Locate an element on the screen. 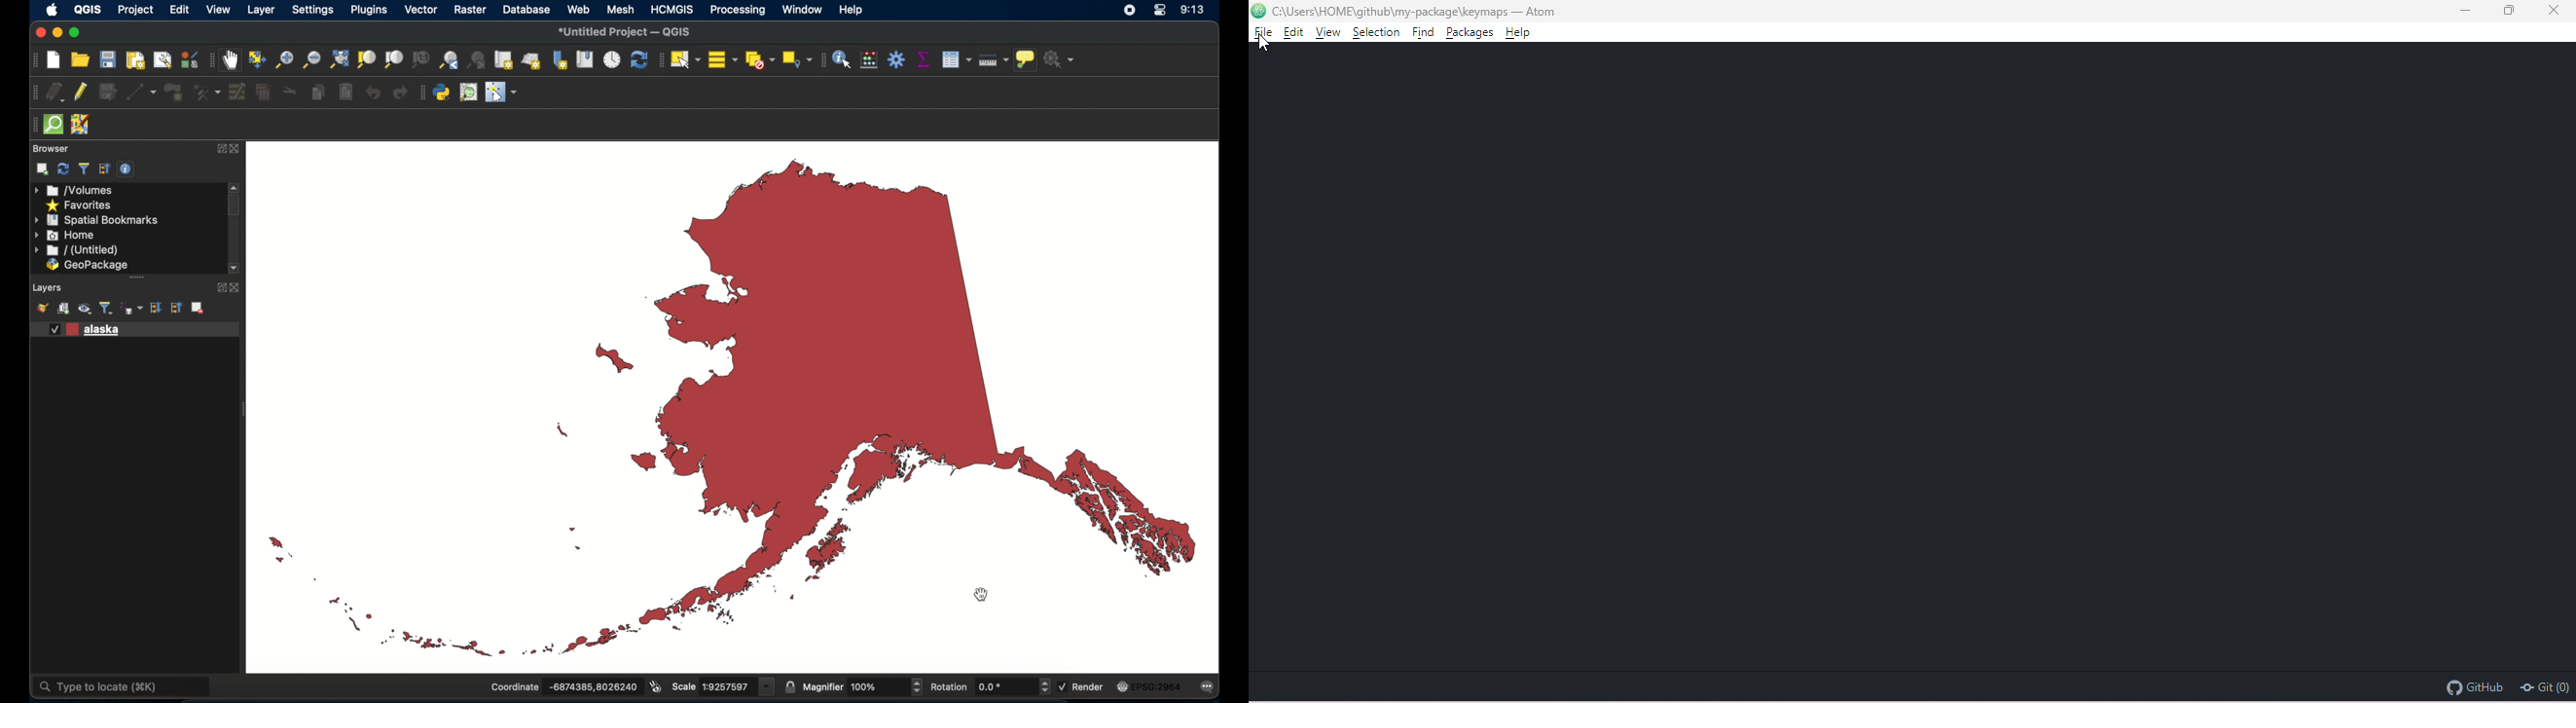 The image size is (2576, 728). git(0) is located at coordinates (2549, 688).